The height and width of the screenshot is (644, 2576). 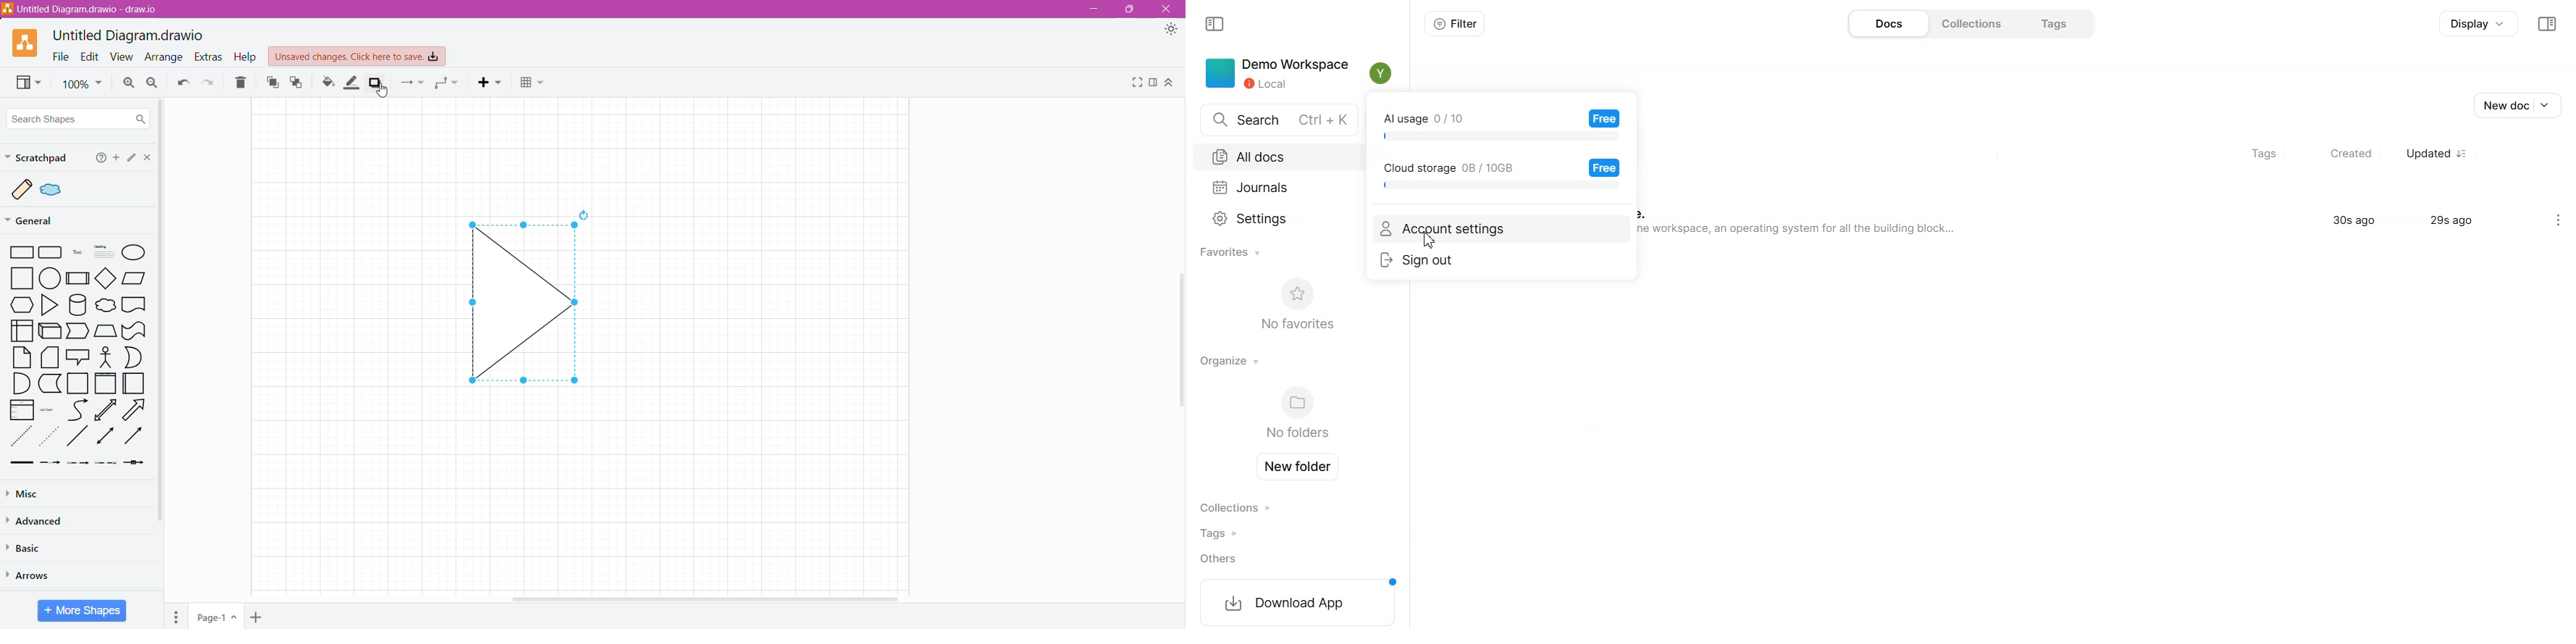 What do you see at coordinates (211, 57) in the screenshot?
I see `Extras` at bounding box center [211, 57].